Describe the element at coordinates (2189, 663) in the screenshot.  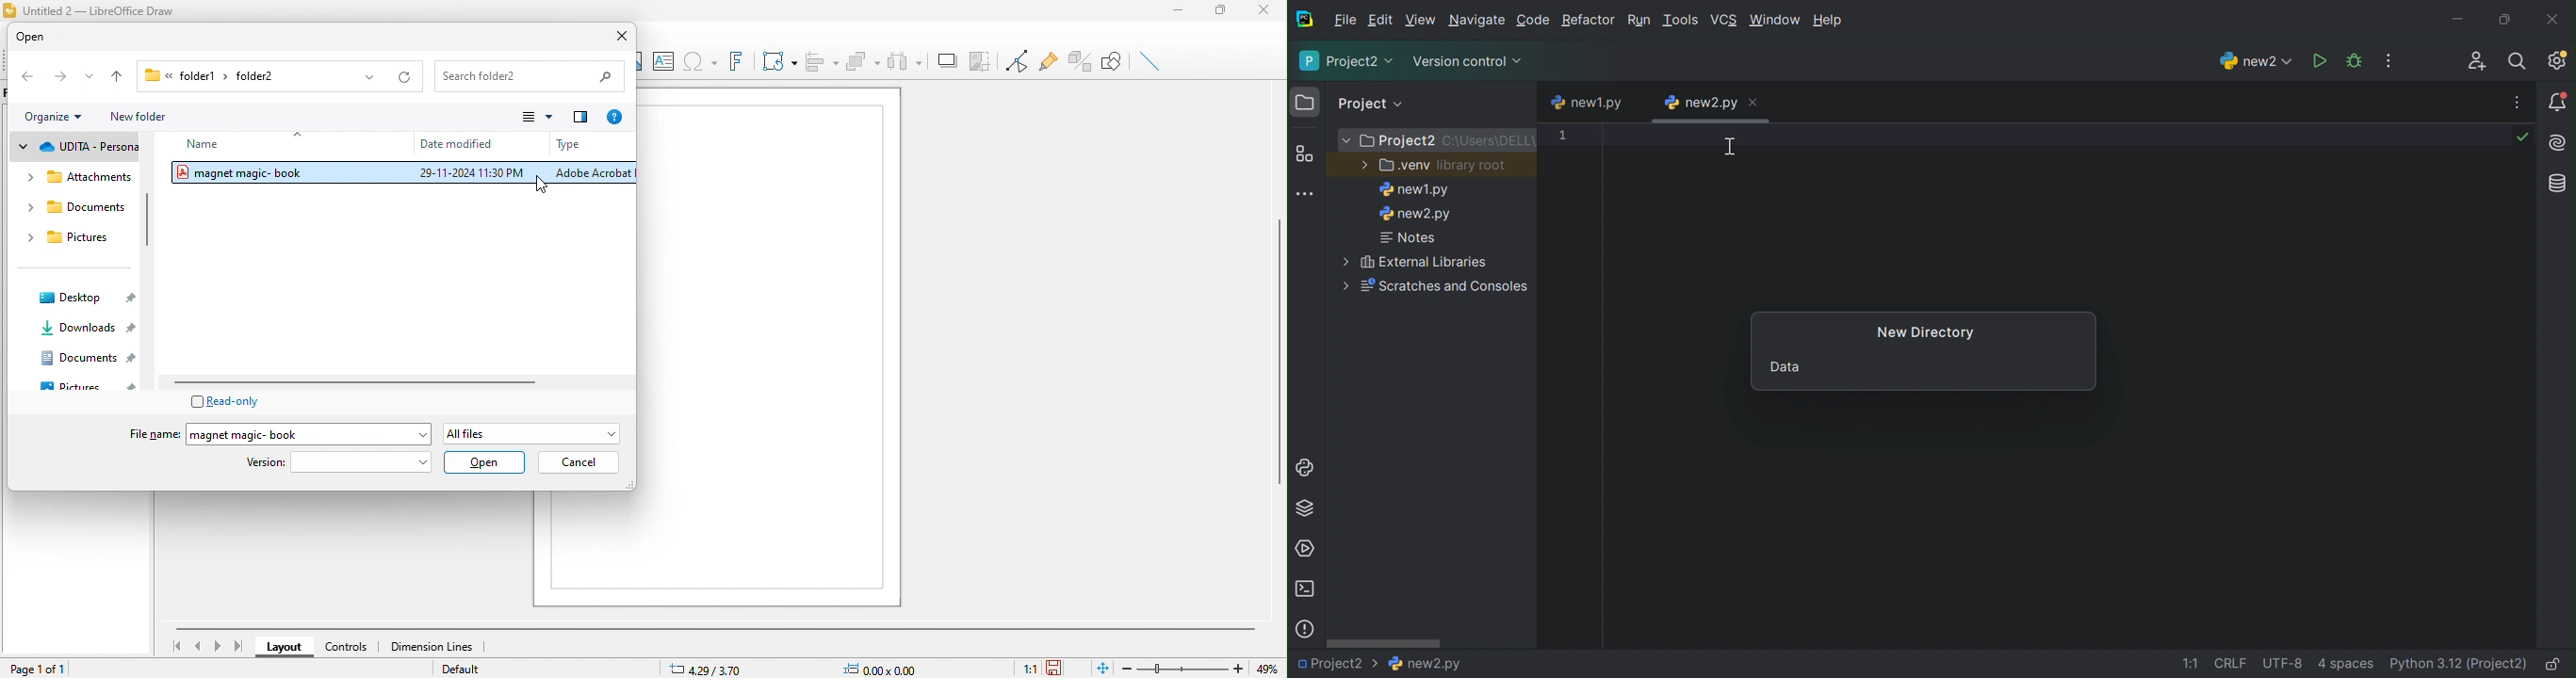
I see `1:1` at that location.